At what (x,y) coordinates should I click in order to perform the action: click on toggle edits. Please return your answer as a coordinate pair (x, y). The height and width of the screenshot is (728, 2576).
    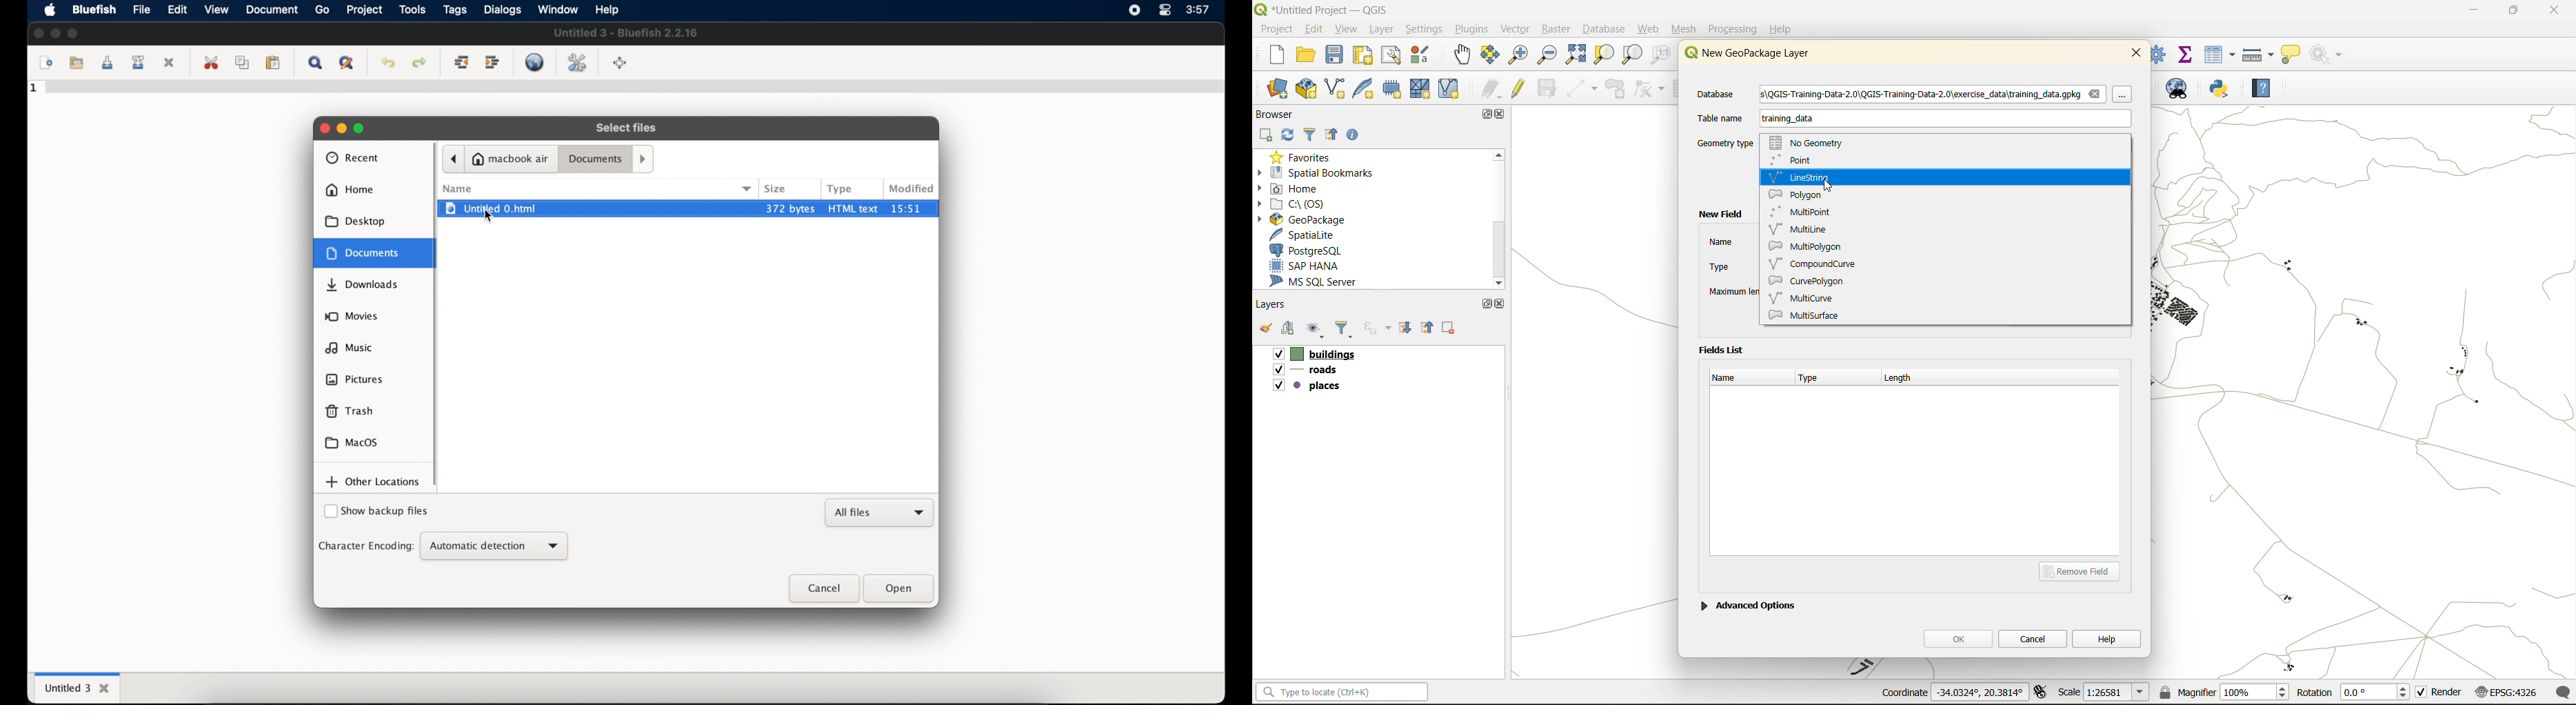
    Looking at the image, I should click on (1519, 88).